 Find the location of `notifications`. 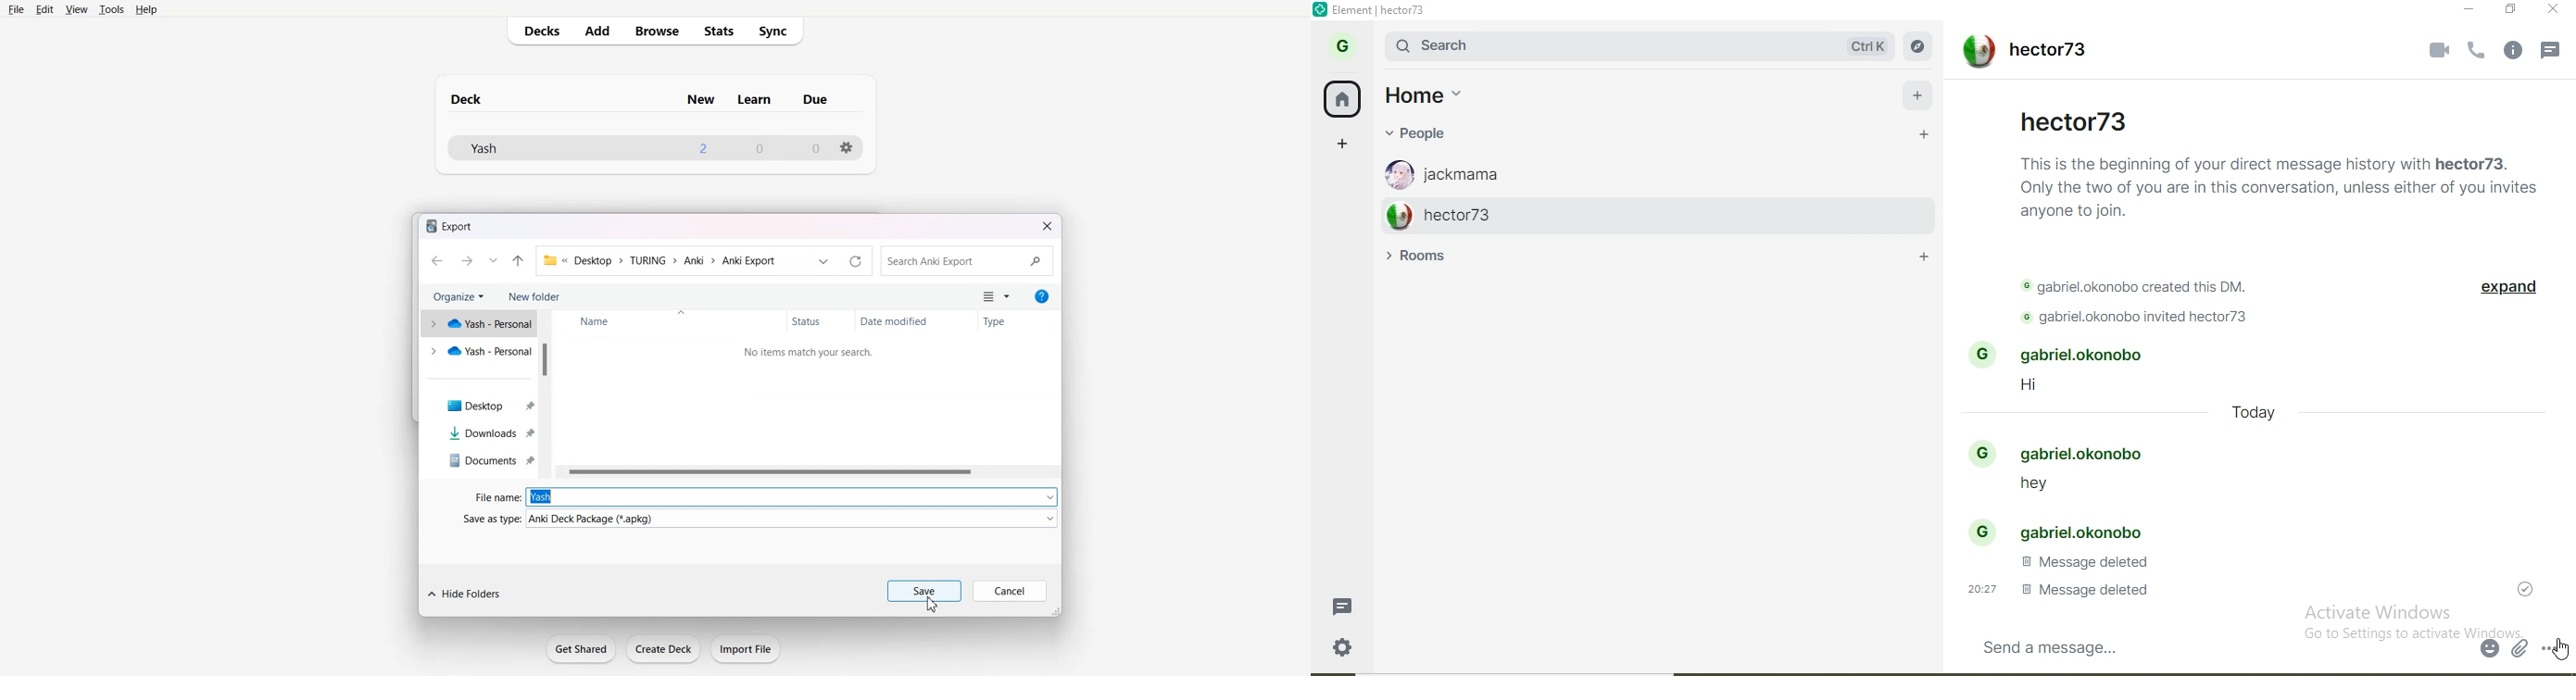

notifications is located at coordinates (2555, 53).